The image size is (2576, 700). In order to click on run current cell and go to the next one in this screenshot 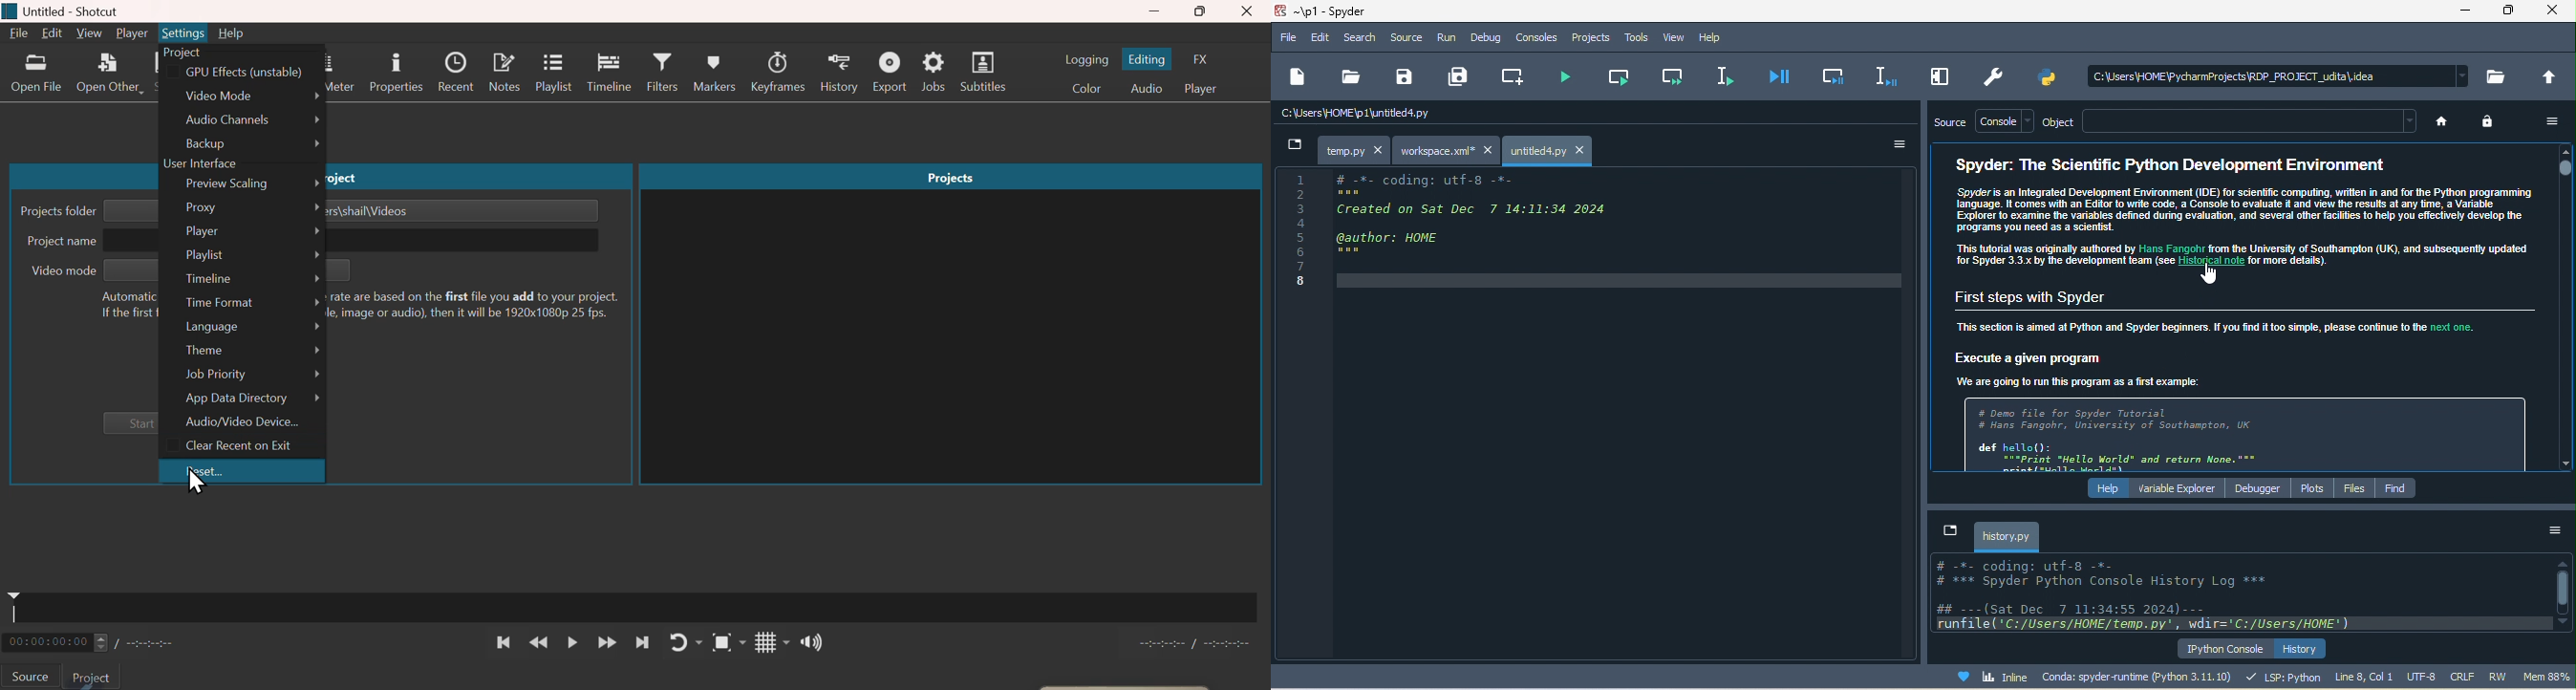, I will do `click(1675, 78)`.